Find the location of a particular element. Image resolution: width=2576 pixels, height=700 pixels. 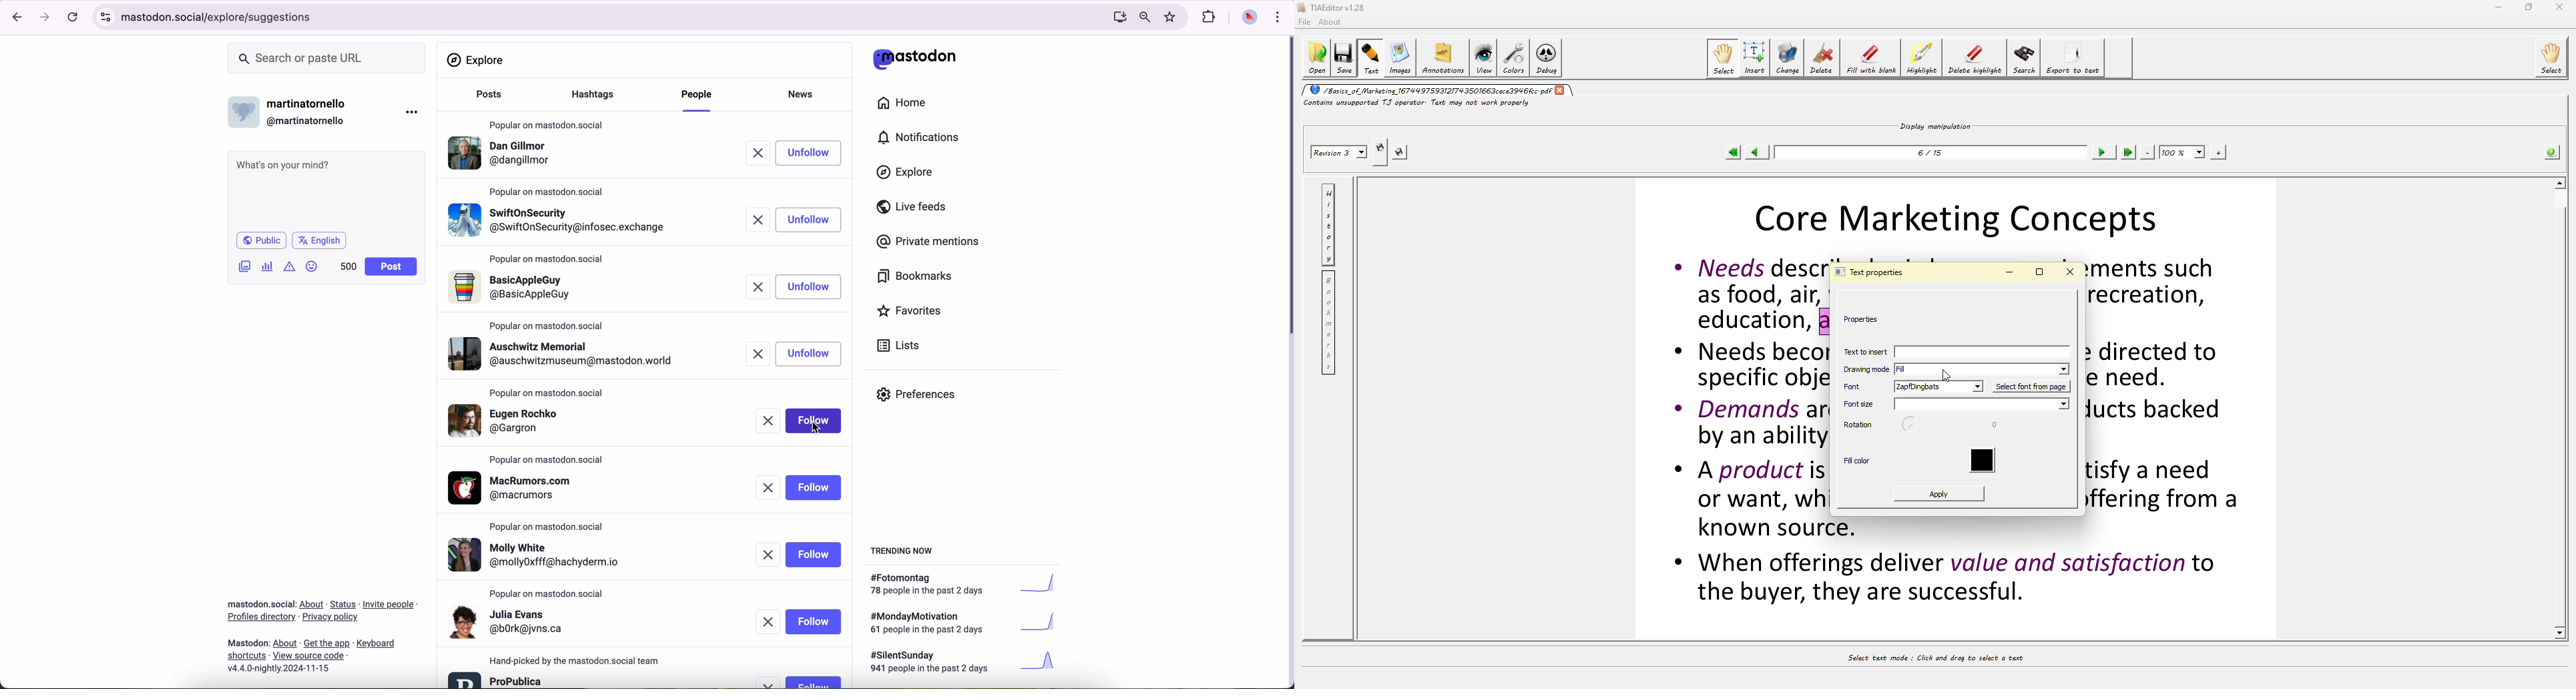

about is located at coordinates (1333, 23).